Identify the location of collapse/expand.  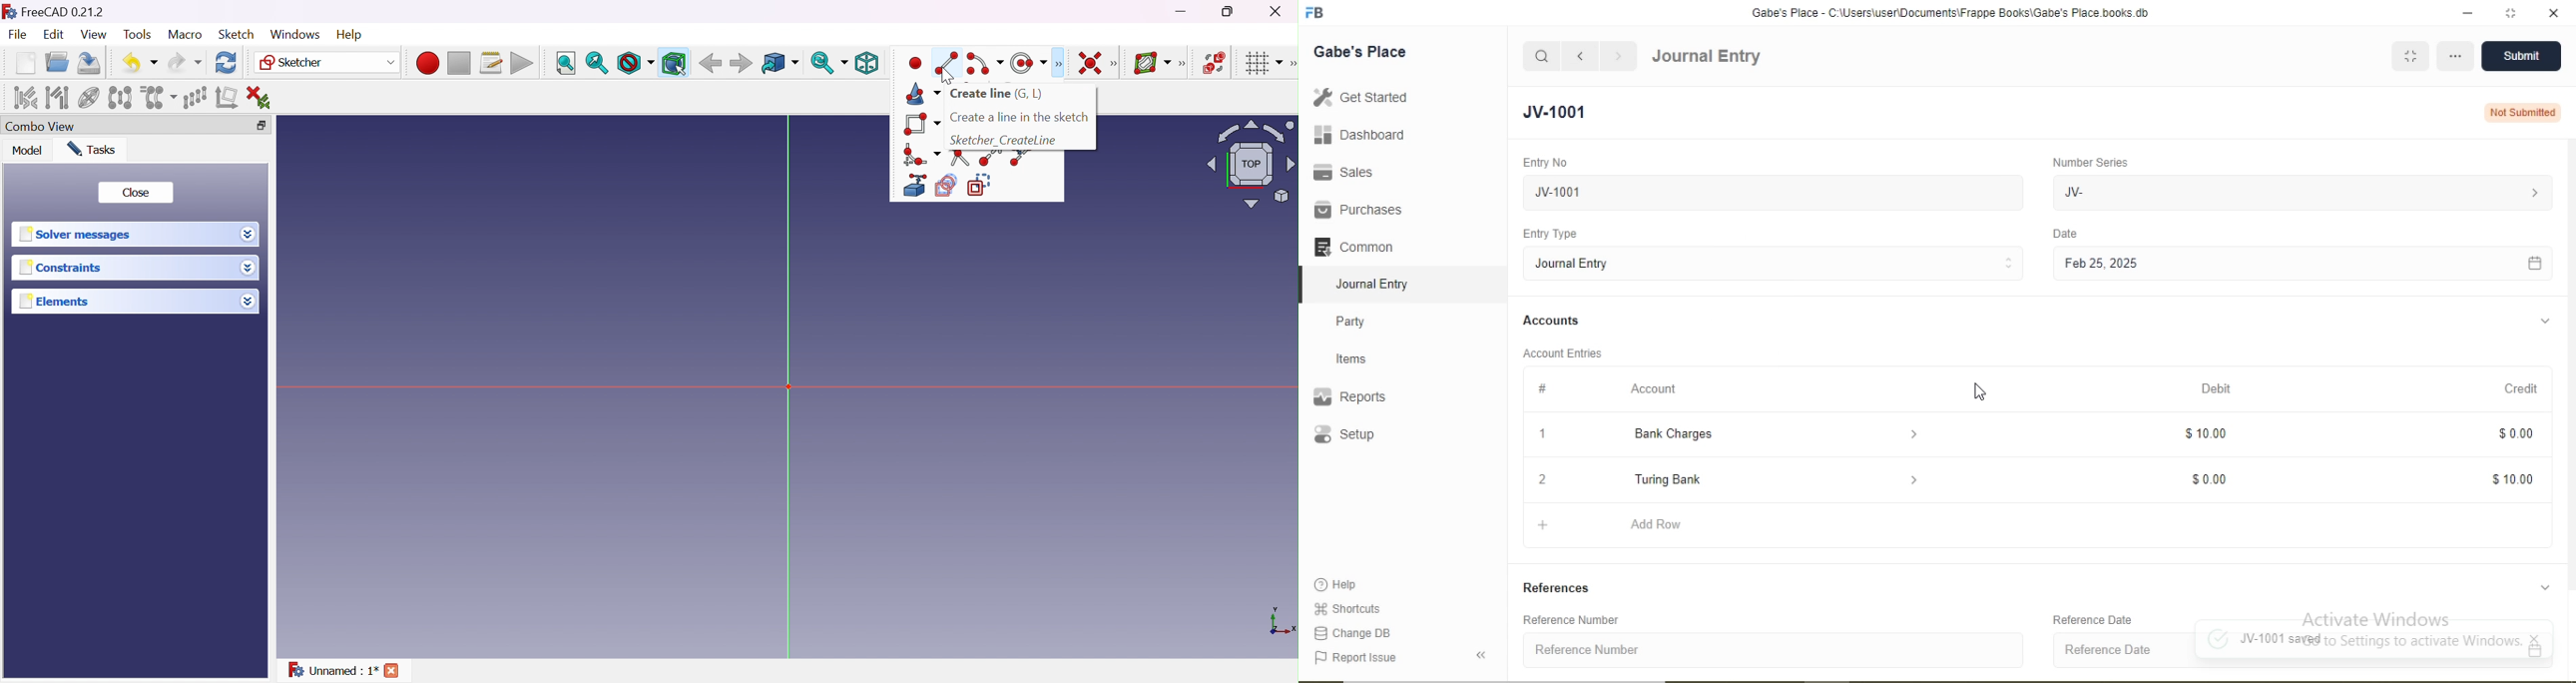
(2545, 322).